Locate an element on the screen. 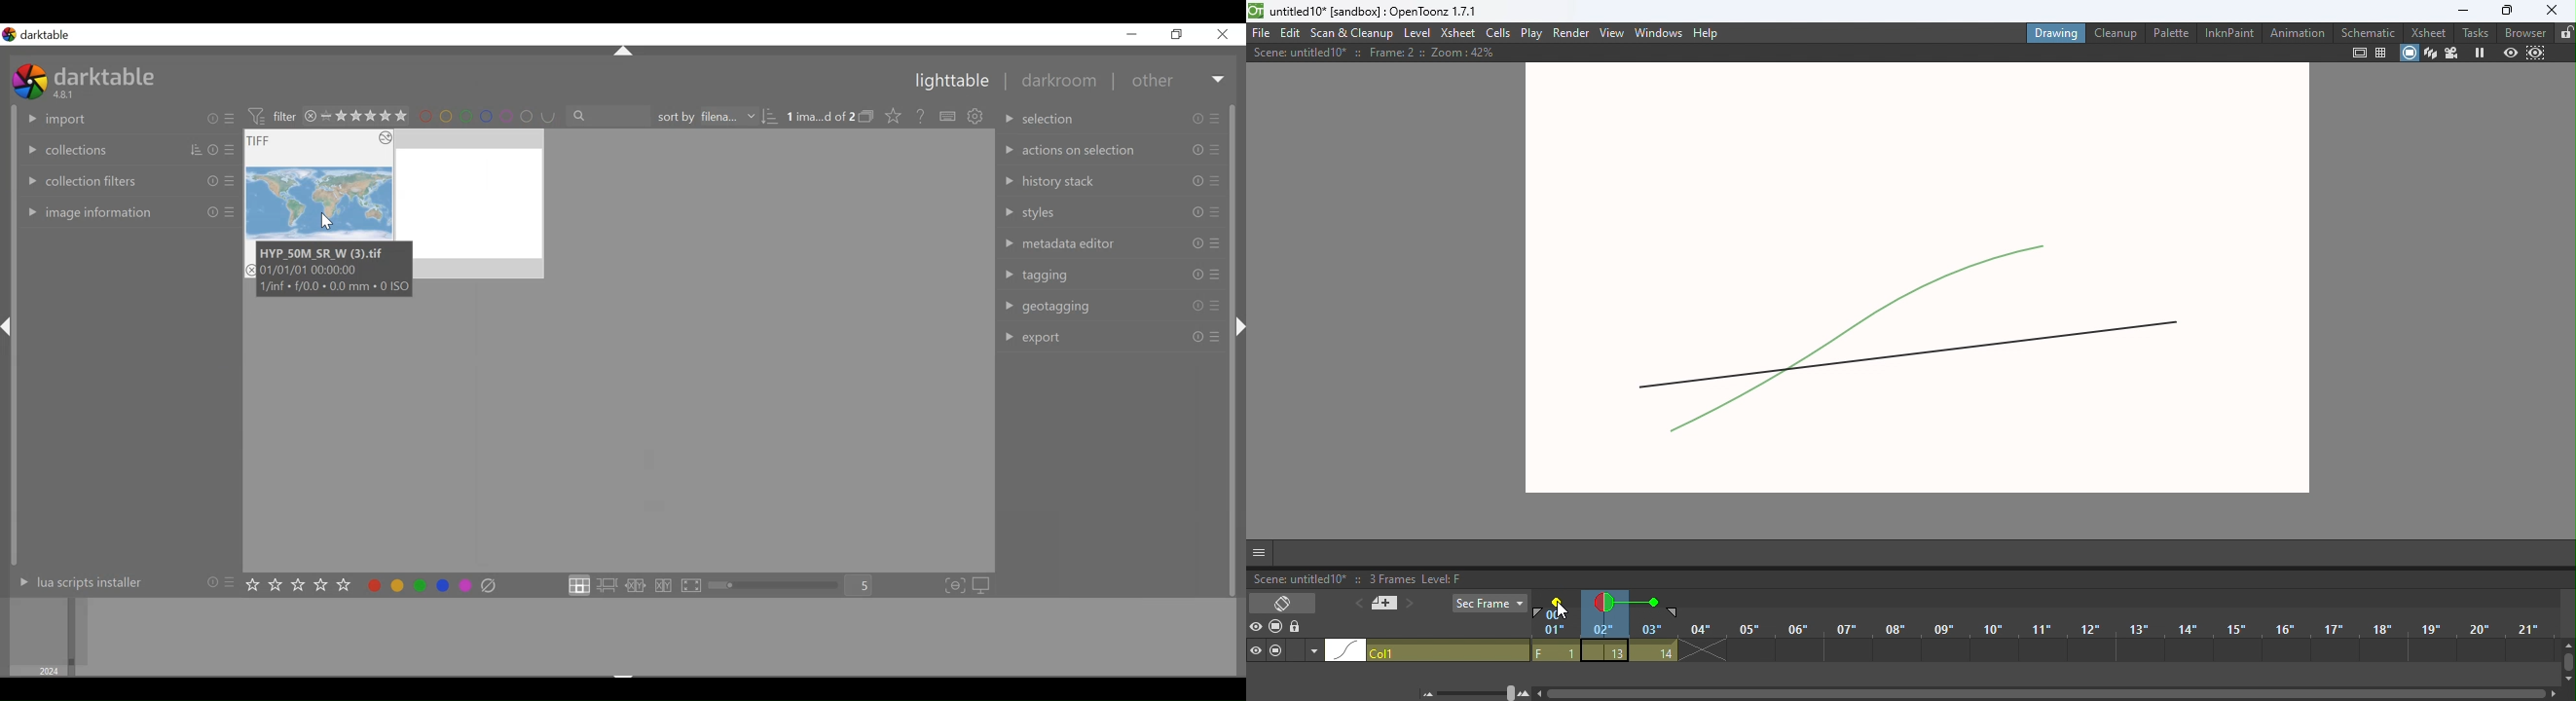  search is located at coordinates (608, 115).